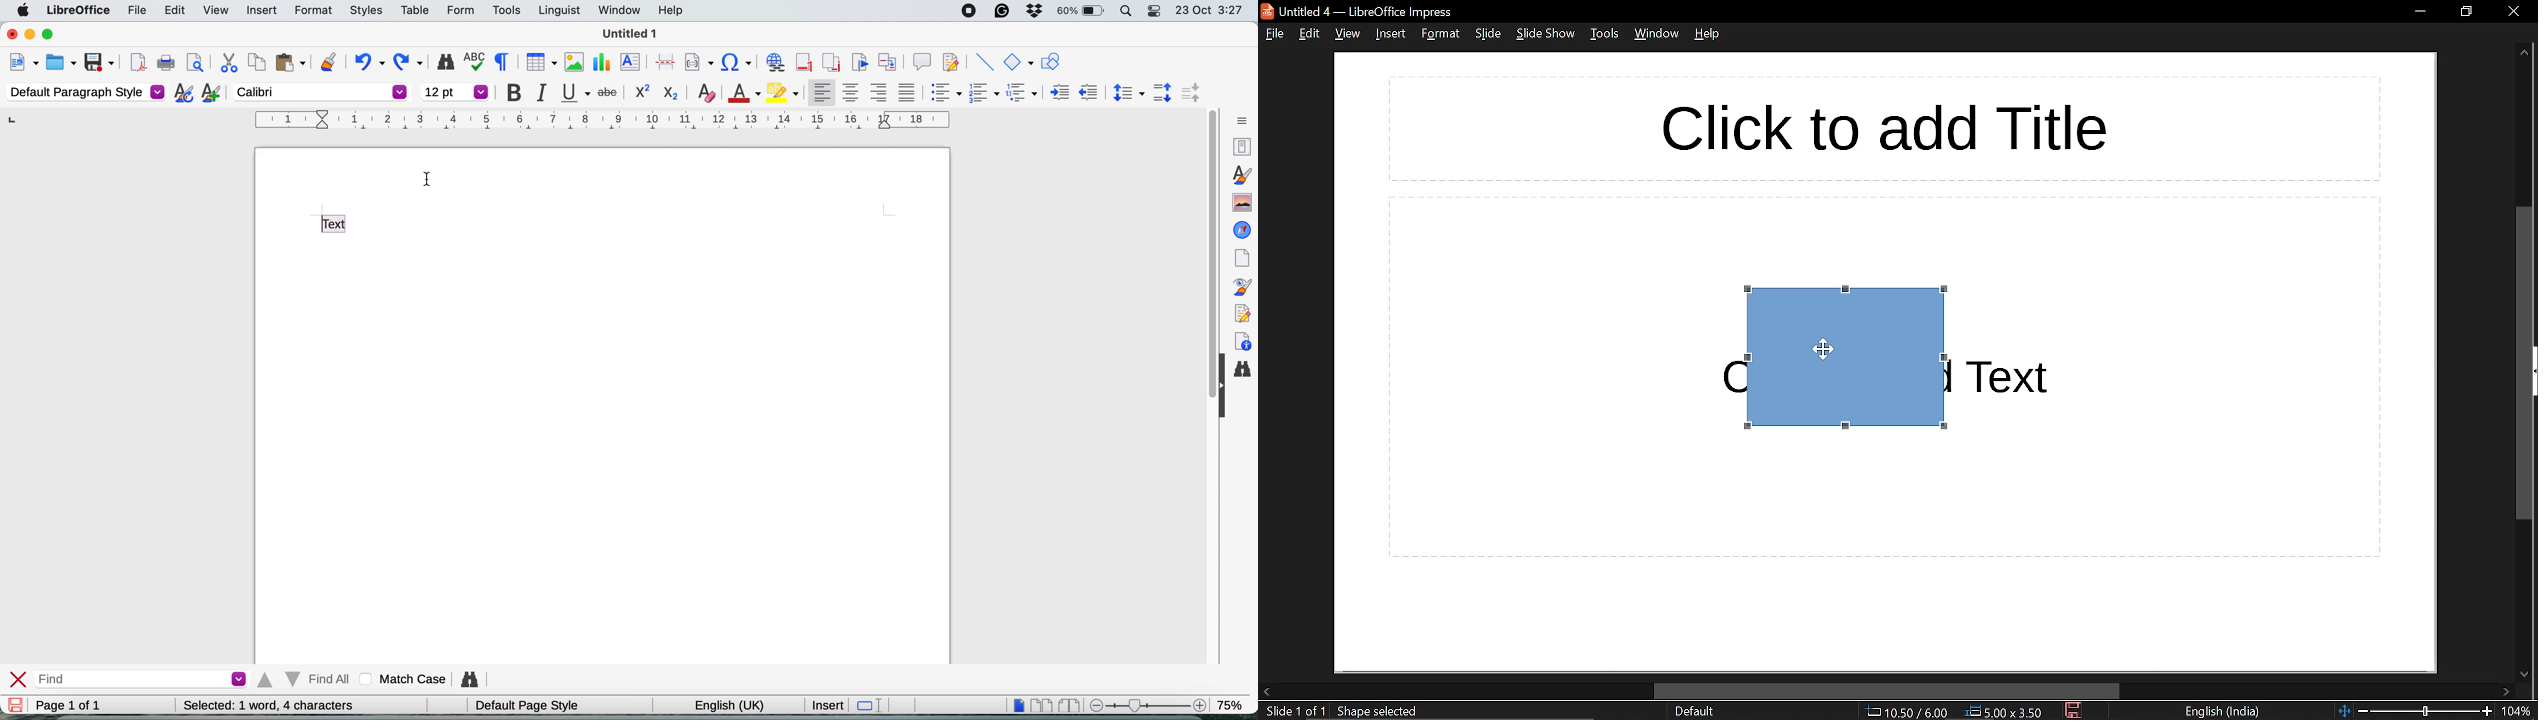 Image resolution: width=2548 pixels, height=728 pixels. I want to click on Space for title, so click(1874, 127).